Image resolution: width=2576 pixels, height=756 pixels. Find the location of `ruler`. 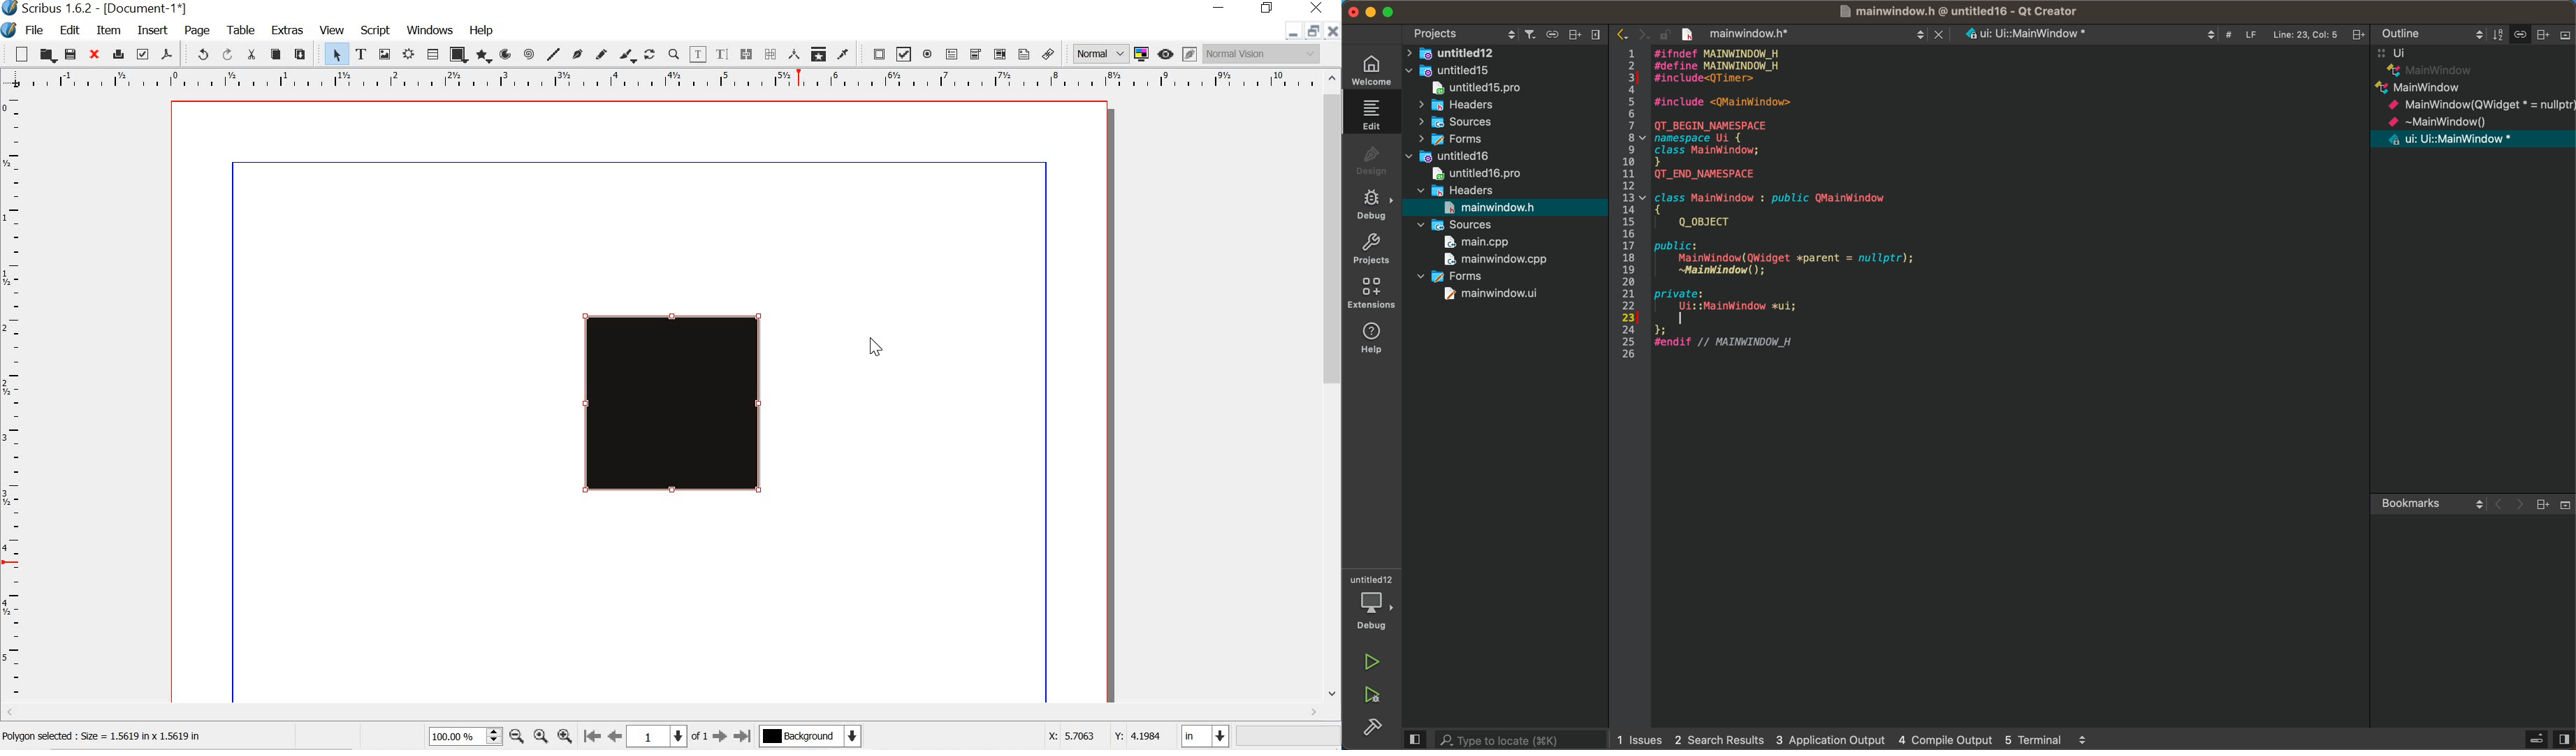

ruler is located at coordinates (13, 399).